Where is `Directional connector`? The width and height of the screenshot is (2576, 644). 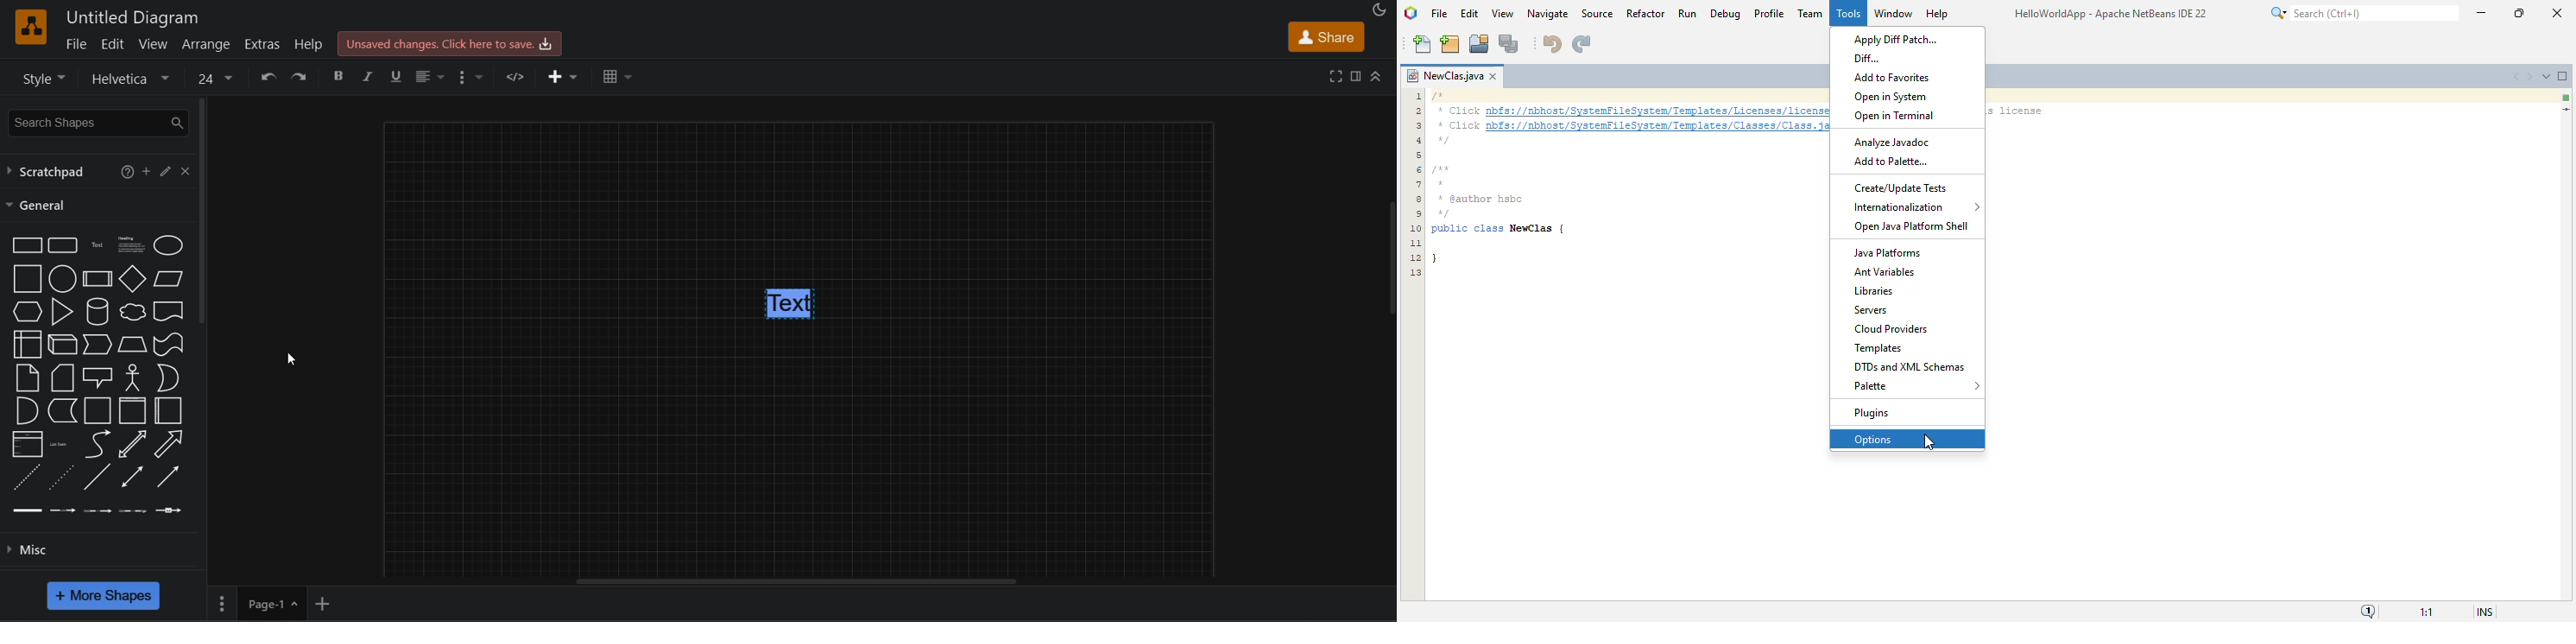
Directional connector is located at coordinates (169, 477).